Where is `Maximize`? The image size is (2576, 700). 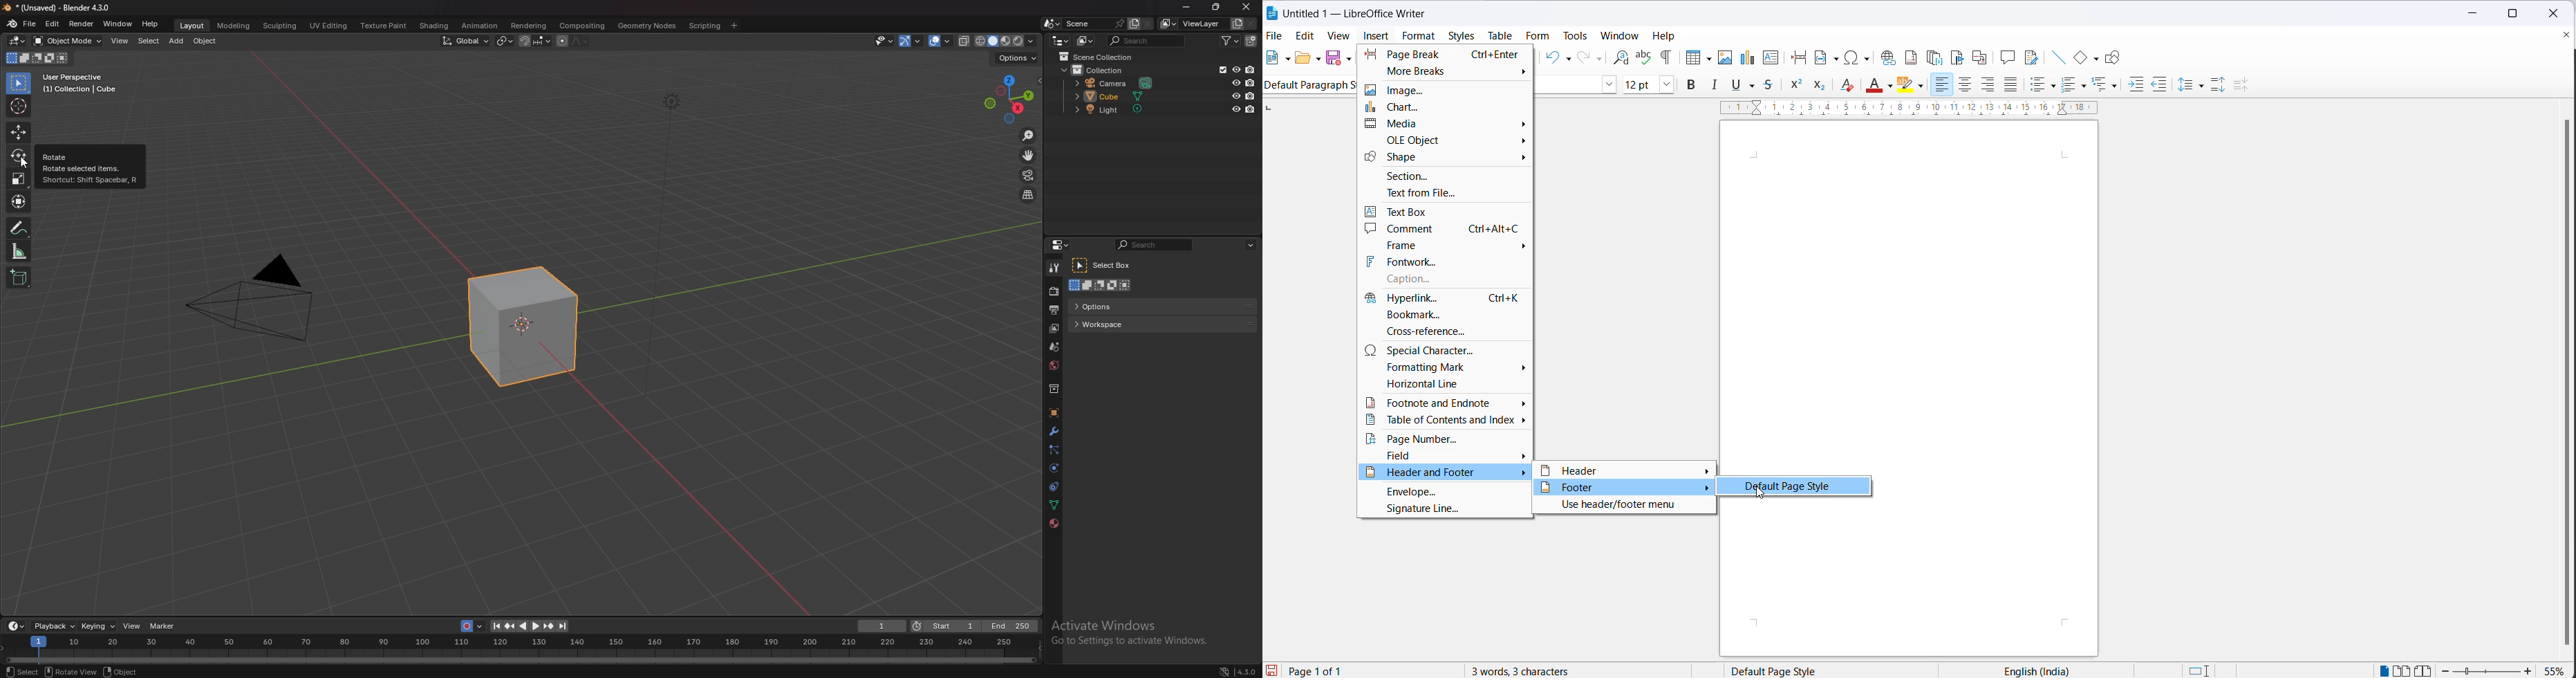 Maximize is located at coordinates (1218, 7).